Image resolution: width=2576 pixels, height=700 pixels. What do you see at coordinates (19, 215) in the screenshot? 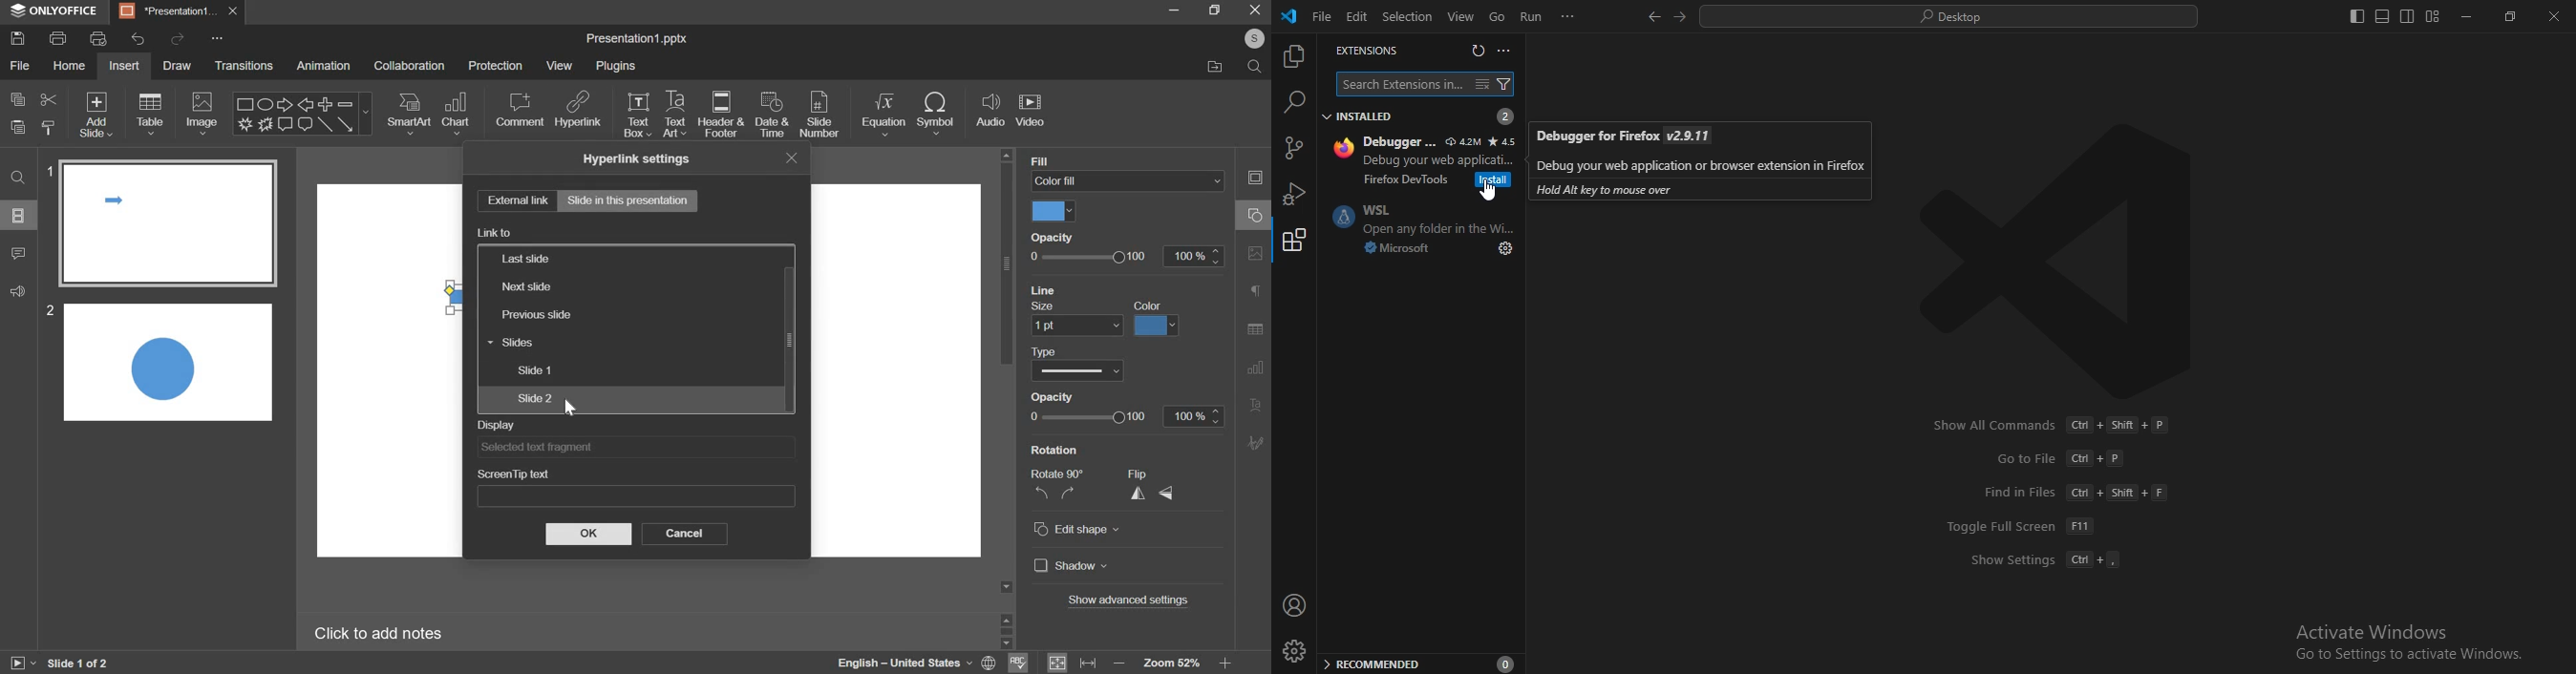
I see `slide` at bounding box center [19, 215].